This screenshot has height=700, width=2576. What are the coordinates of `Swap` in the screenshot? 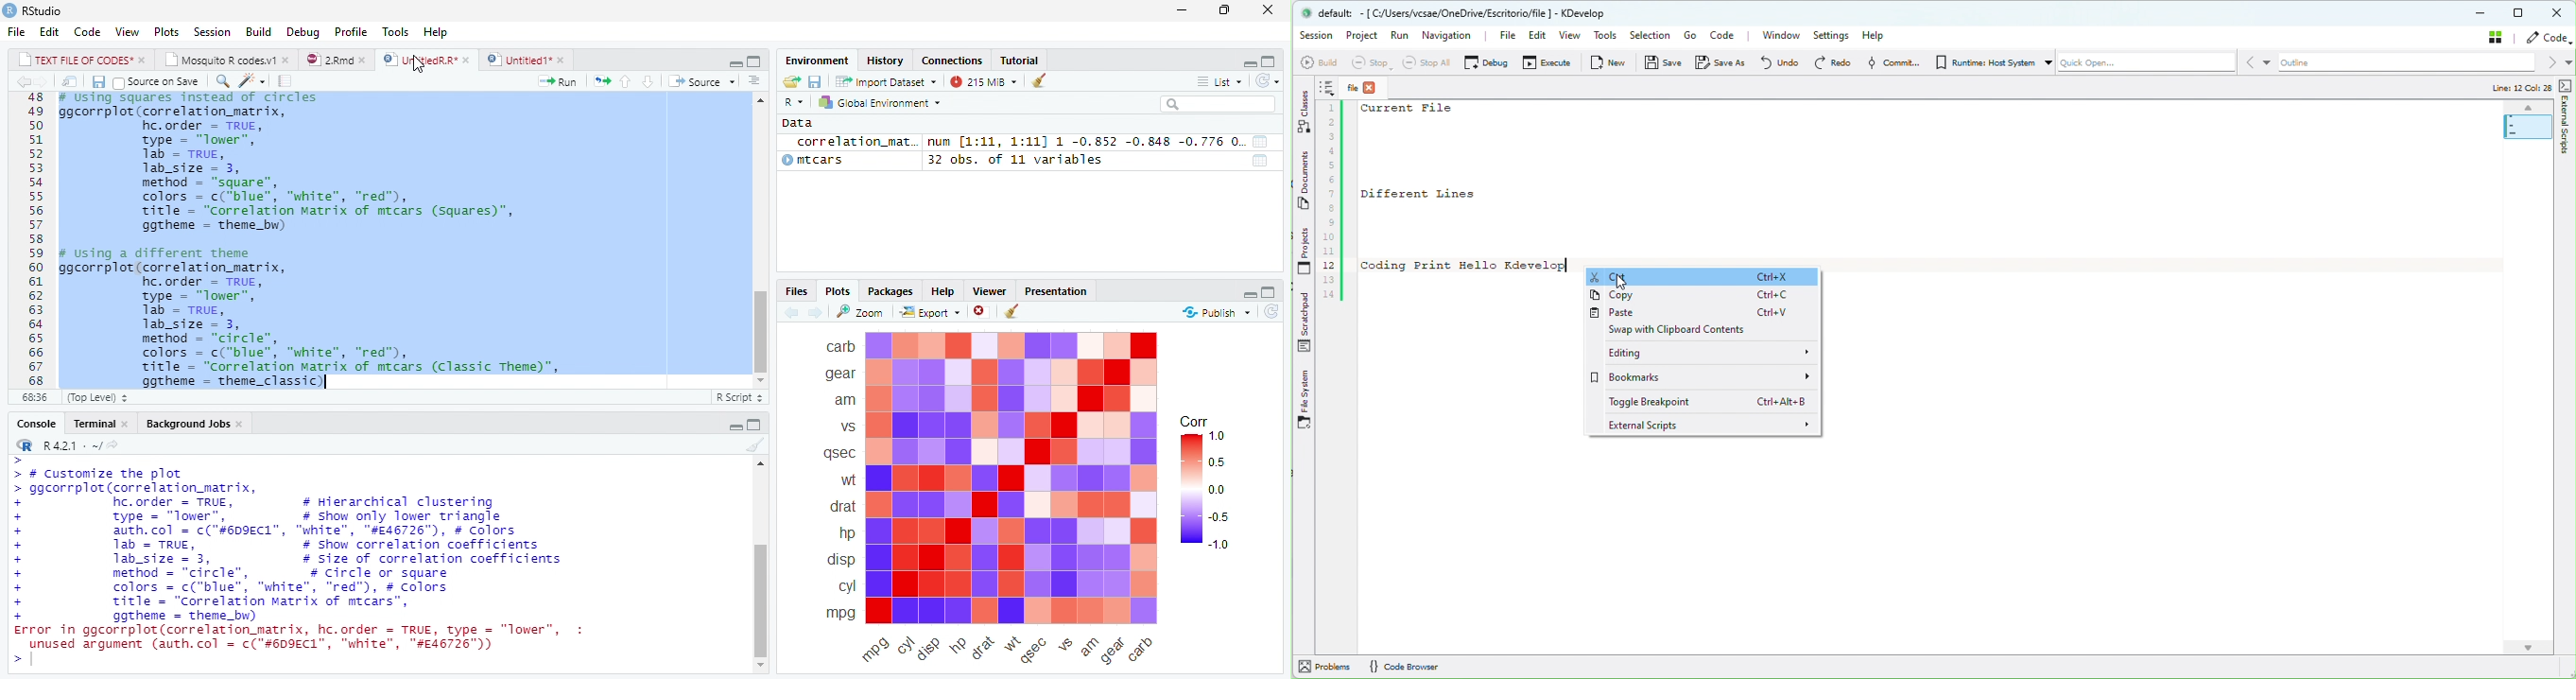 It's located at (1706, 333).